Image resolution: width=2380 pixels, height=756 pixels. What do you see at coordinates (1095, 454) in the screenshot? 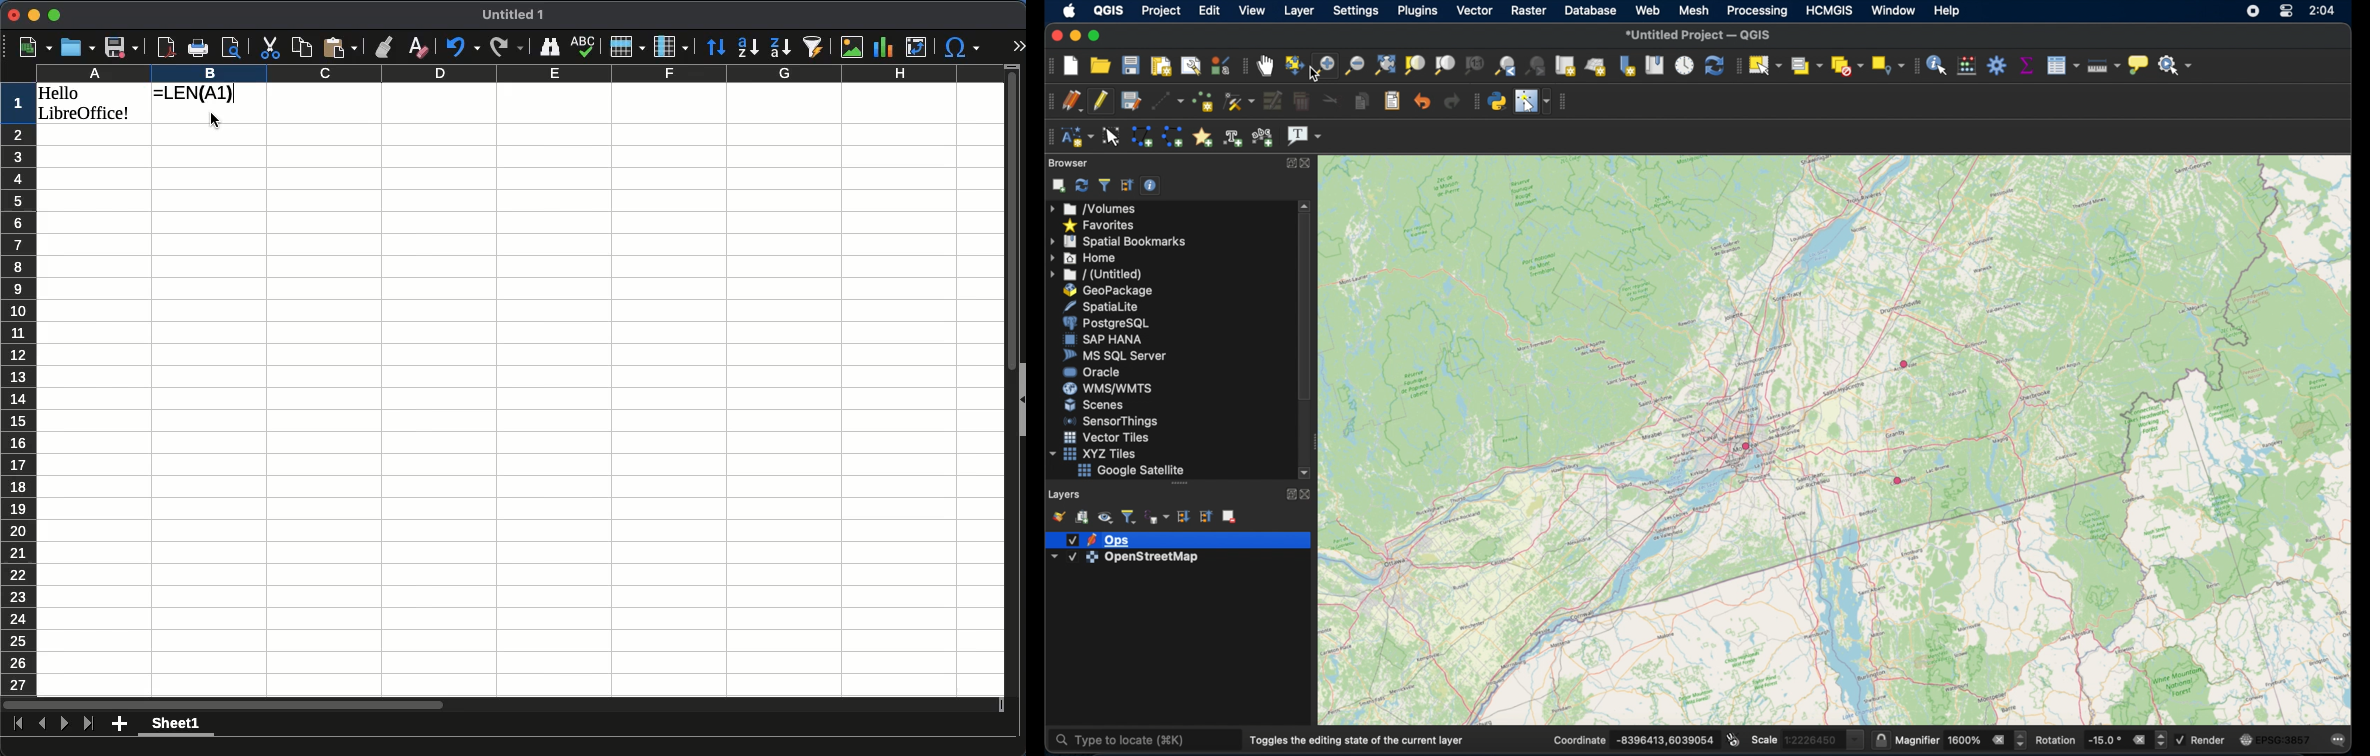
I see `xyzzy tiles` at bounding box center [1095, 454].